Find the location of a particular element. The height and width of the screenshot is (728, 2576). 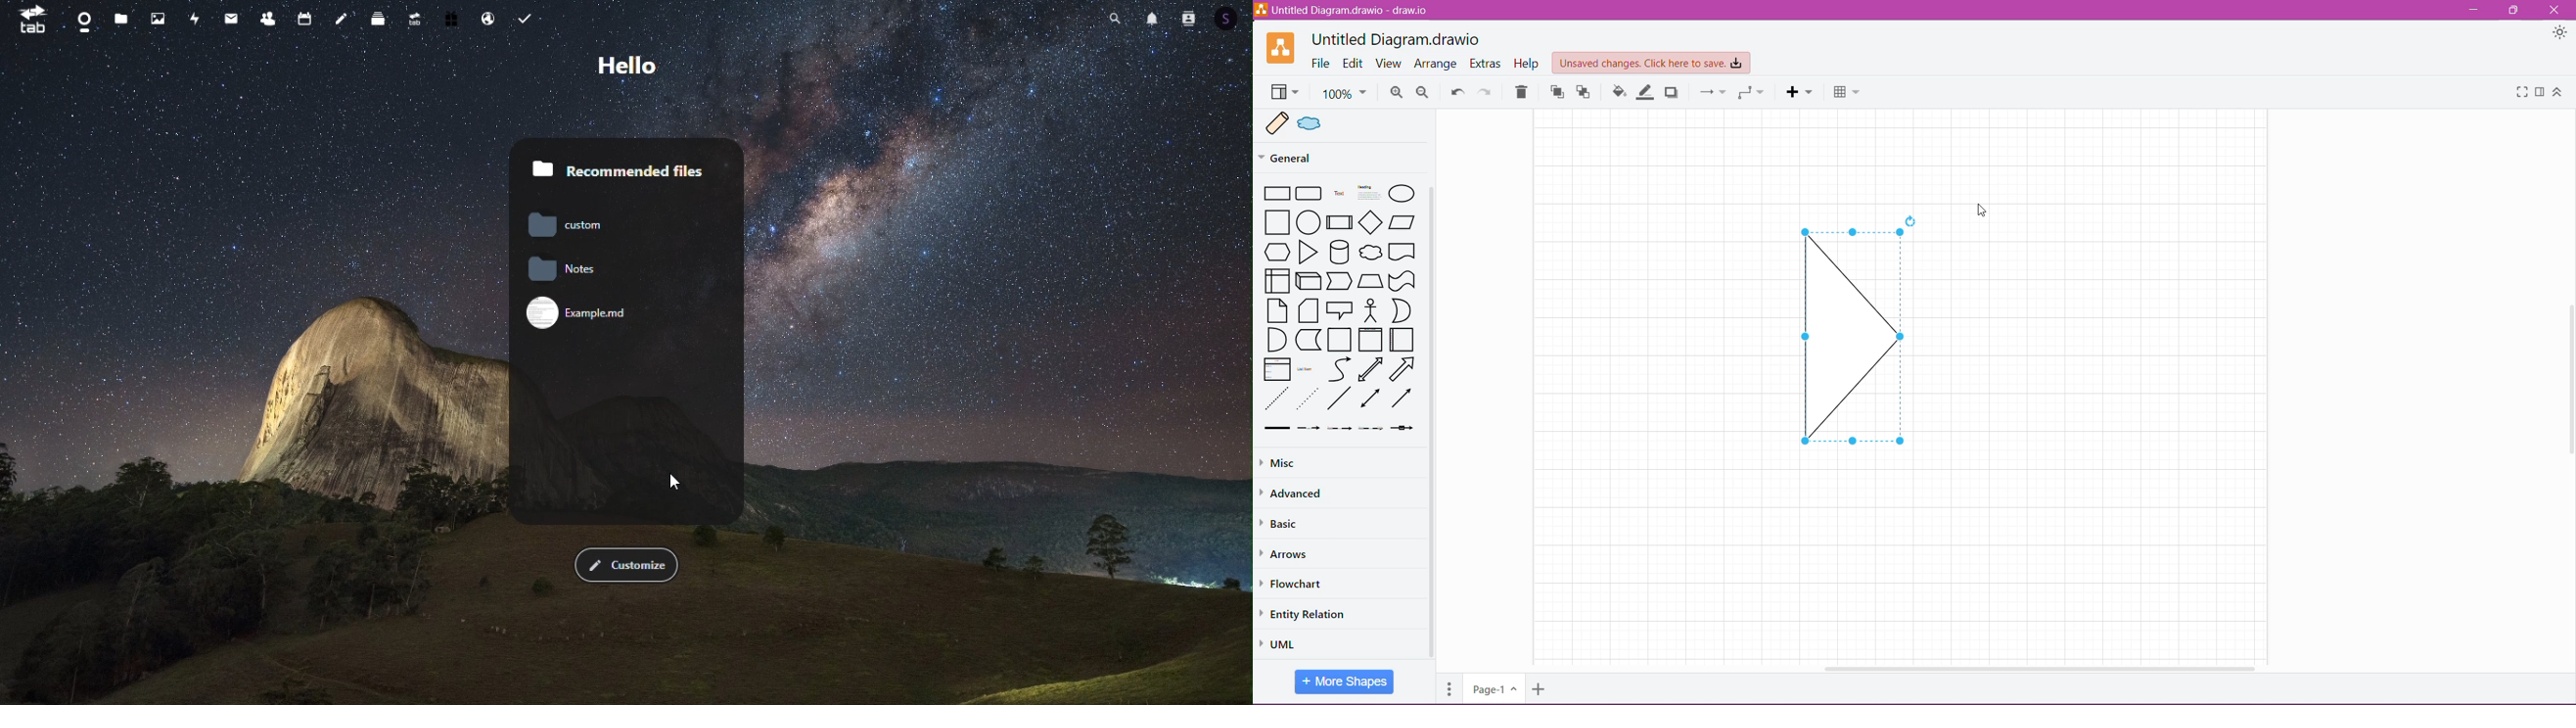

Shadow is located at coordinates (1673, 92).